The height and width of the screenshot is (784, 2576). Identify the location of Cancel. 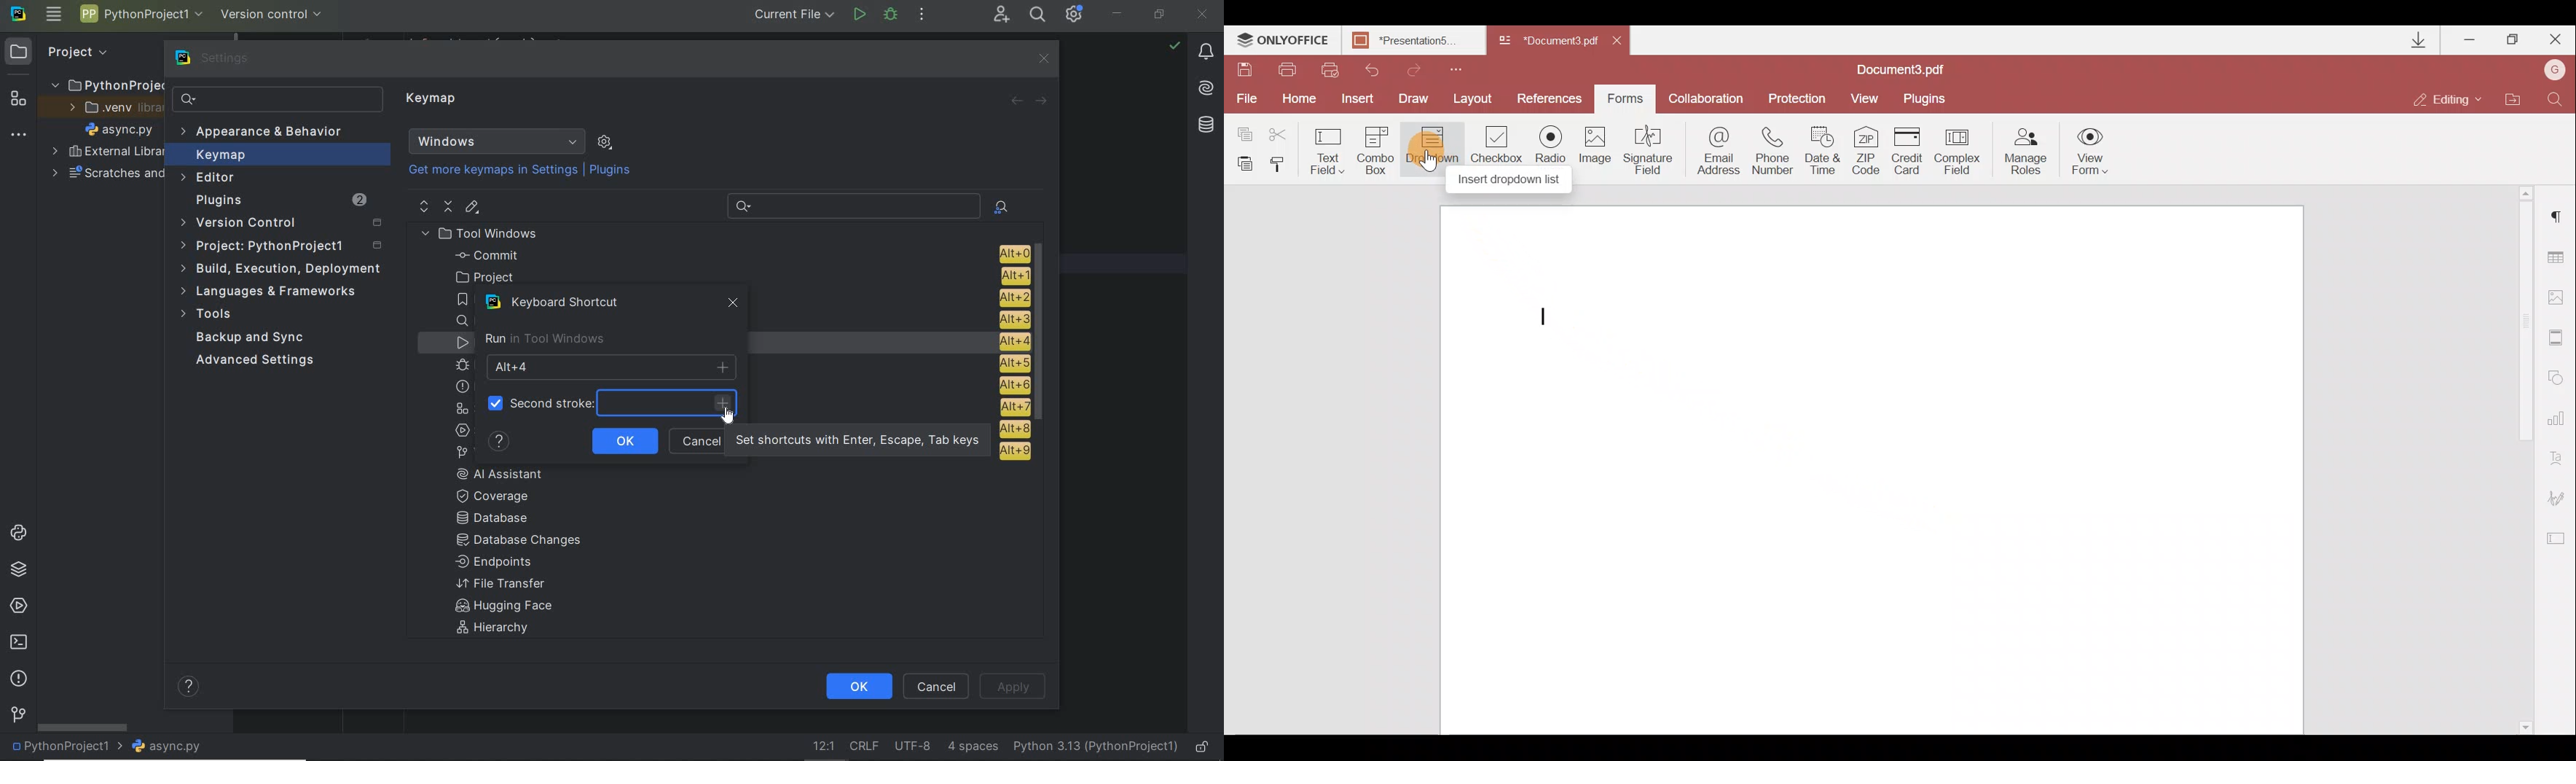
(938, 686).